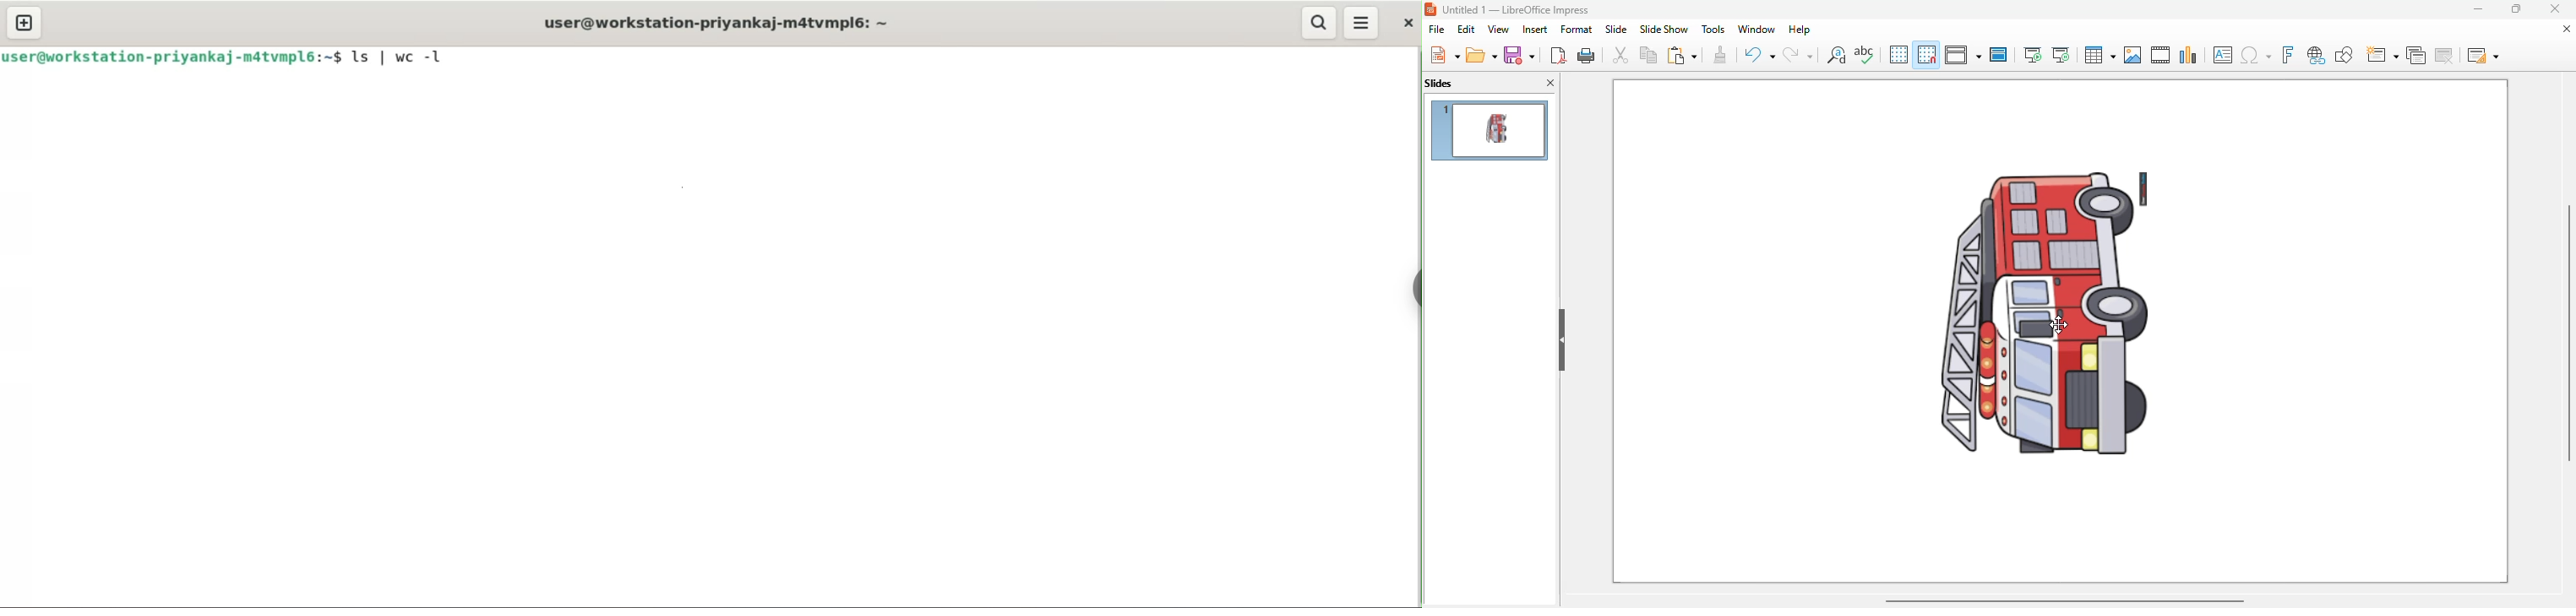 The image size is (2576, 616). I want to click on print, so click(1588, 56).